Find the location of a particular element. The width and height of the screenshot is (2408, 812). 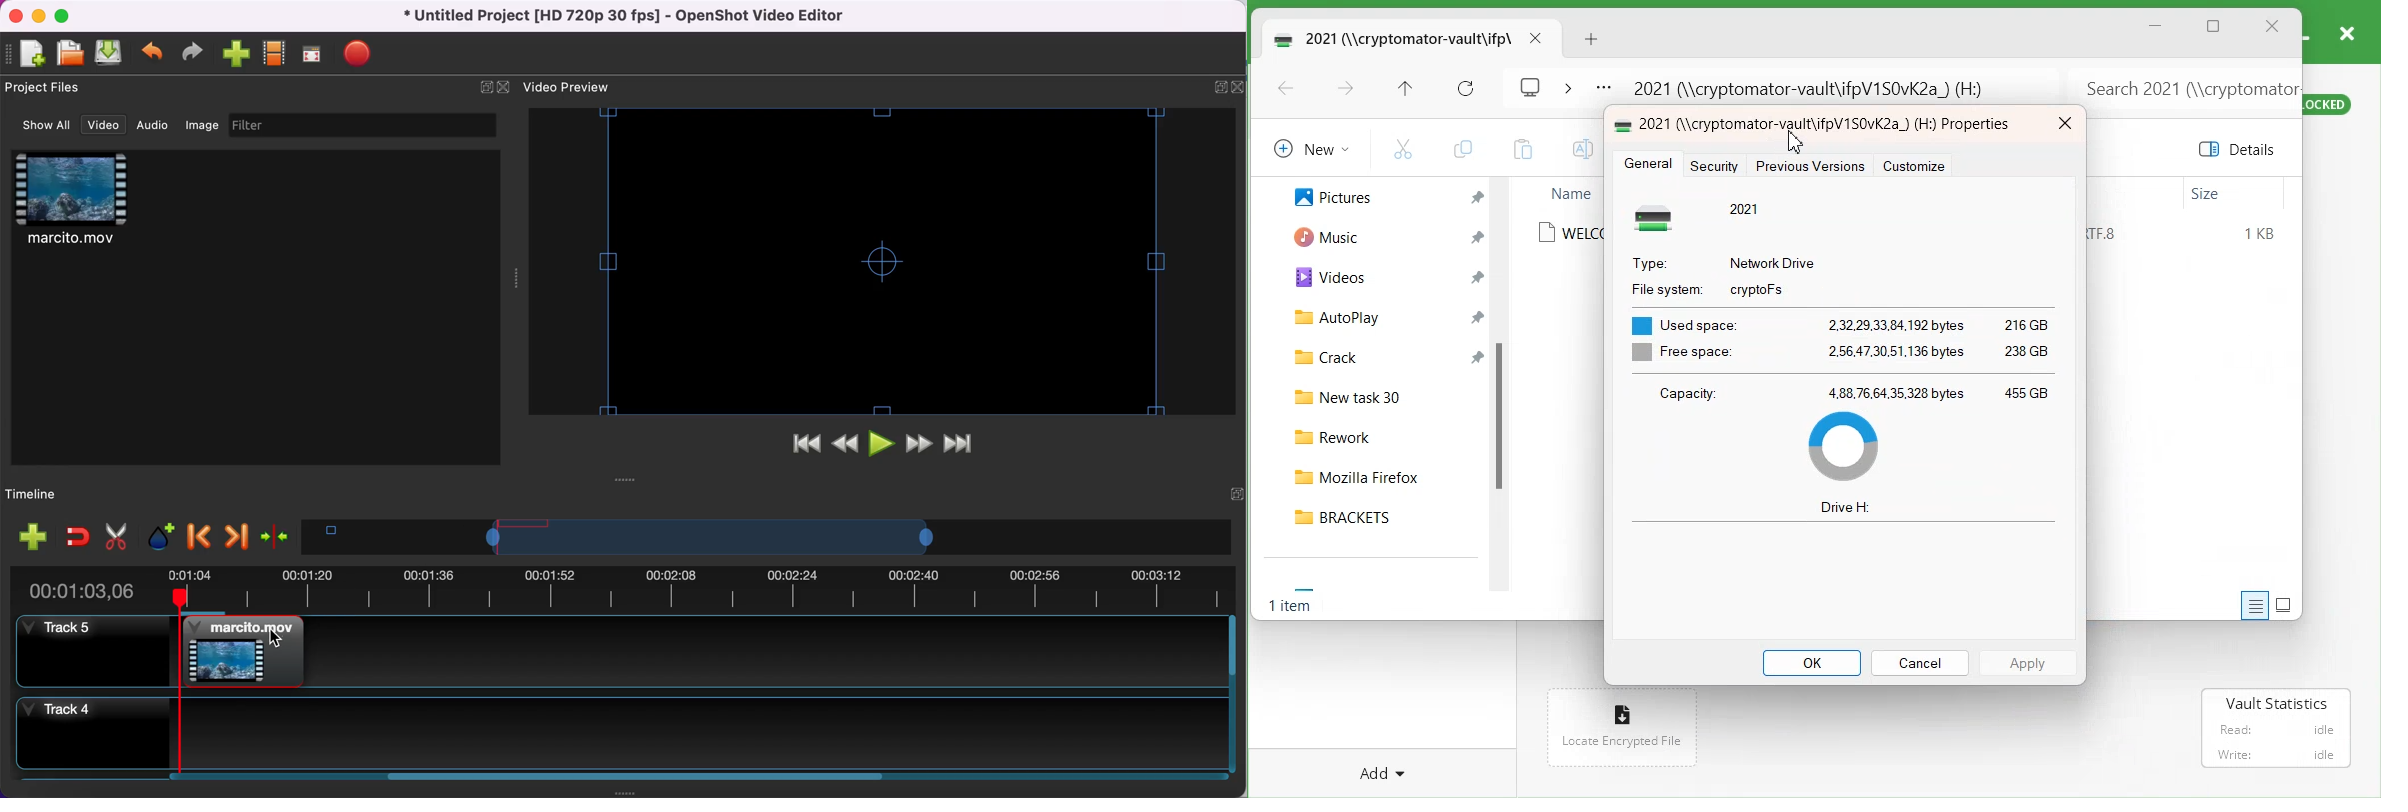

play is located at coordinates (882, 447).